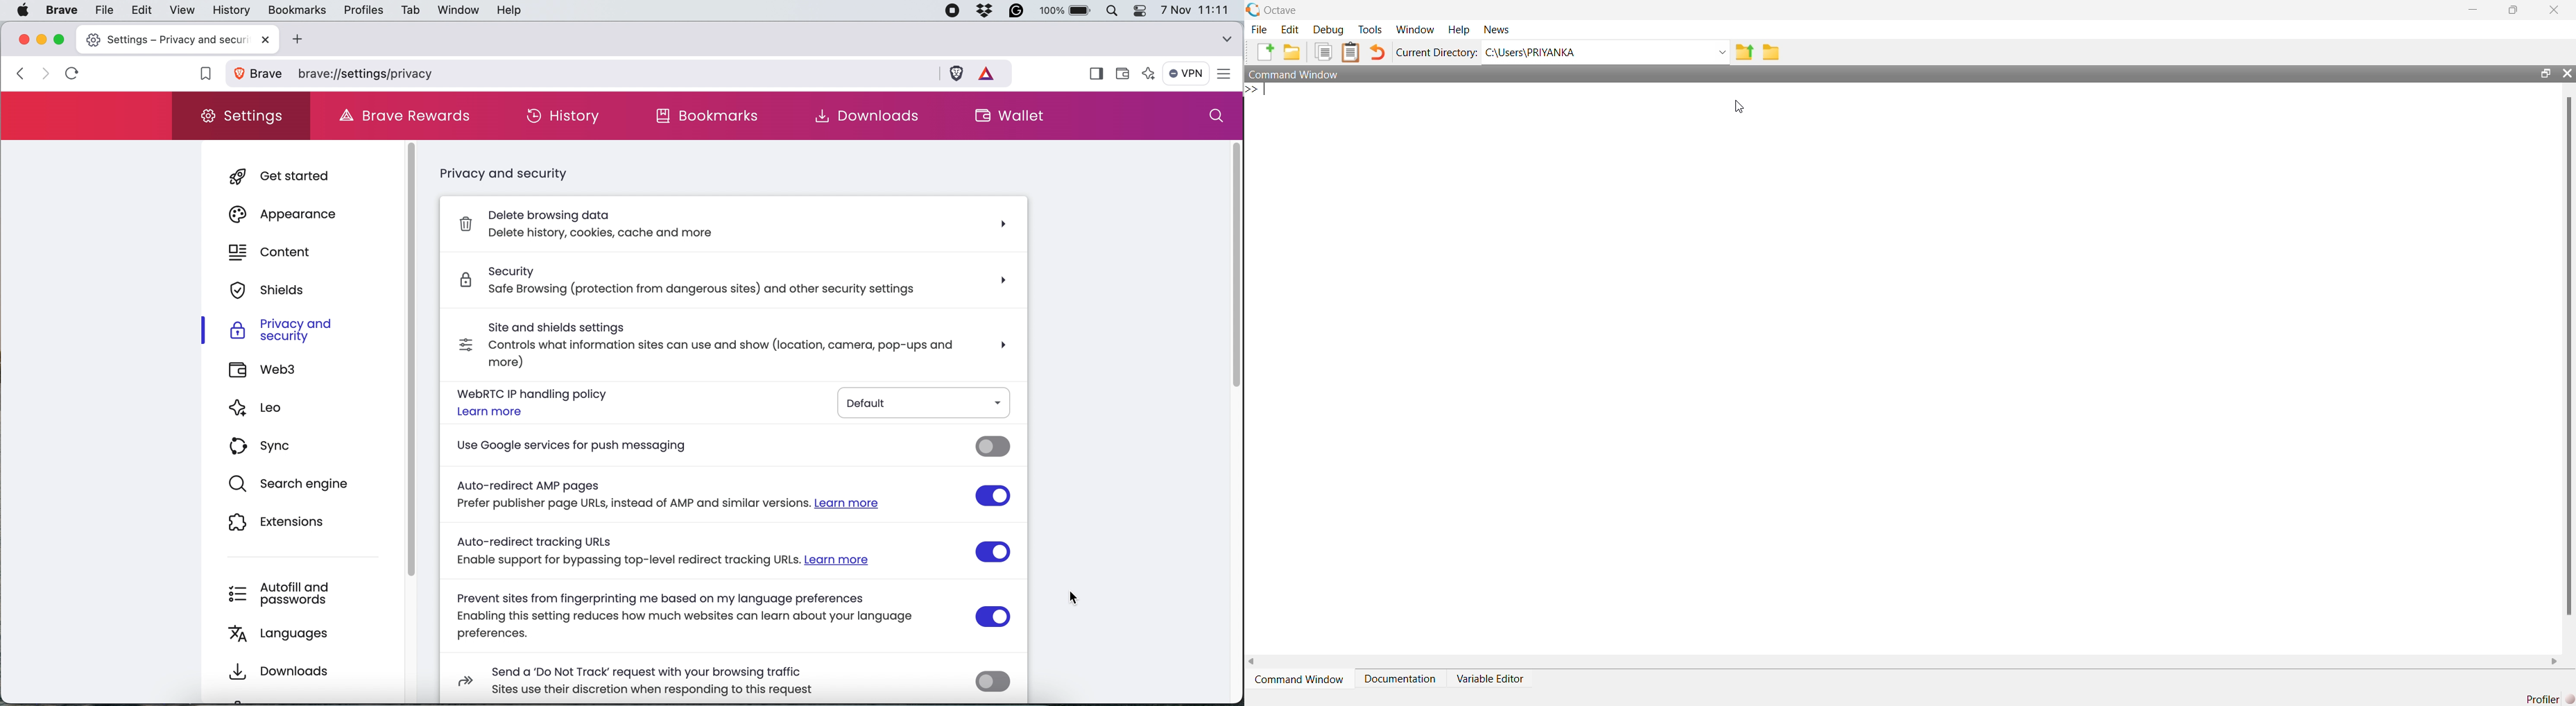 The image size is (2576, 728). I want to click on typing cursor, so click(1273, 94).